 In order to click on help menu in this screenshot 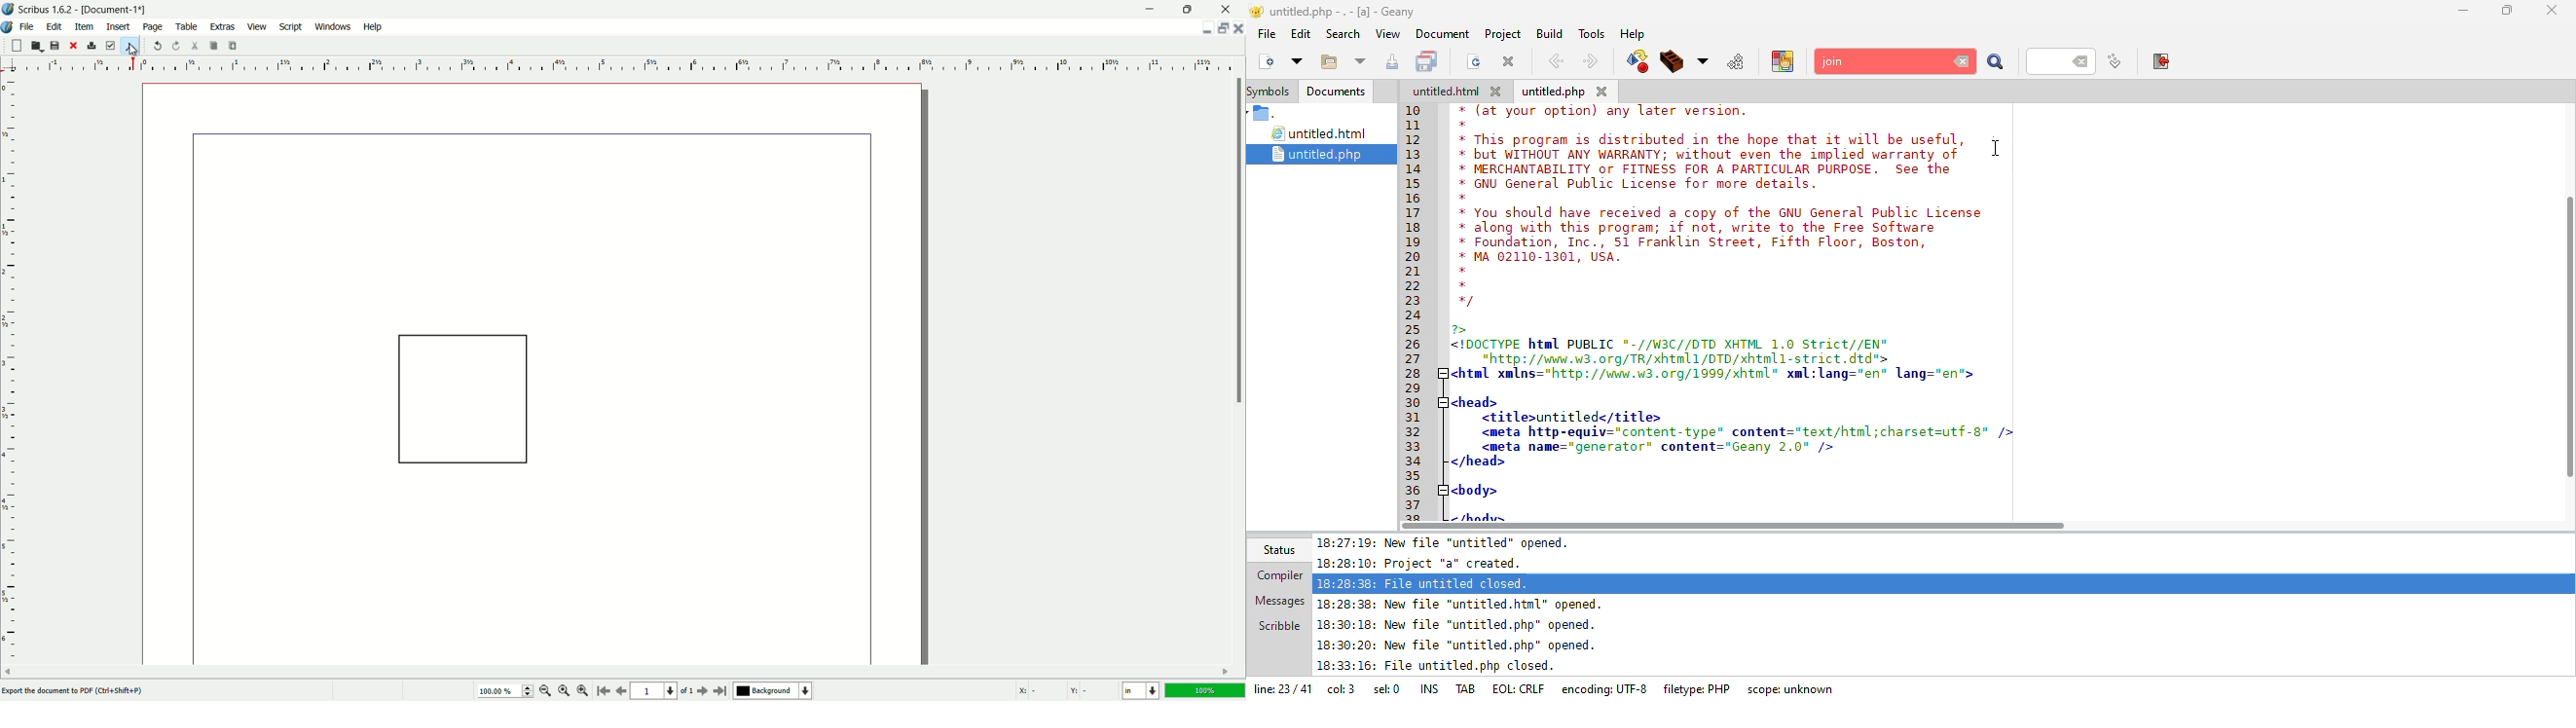, I will do `click(372, 27)`.